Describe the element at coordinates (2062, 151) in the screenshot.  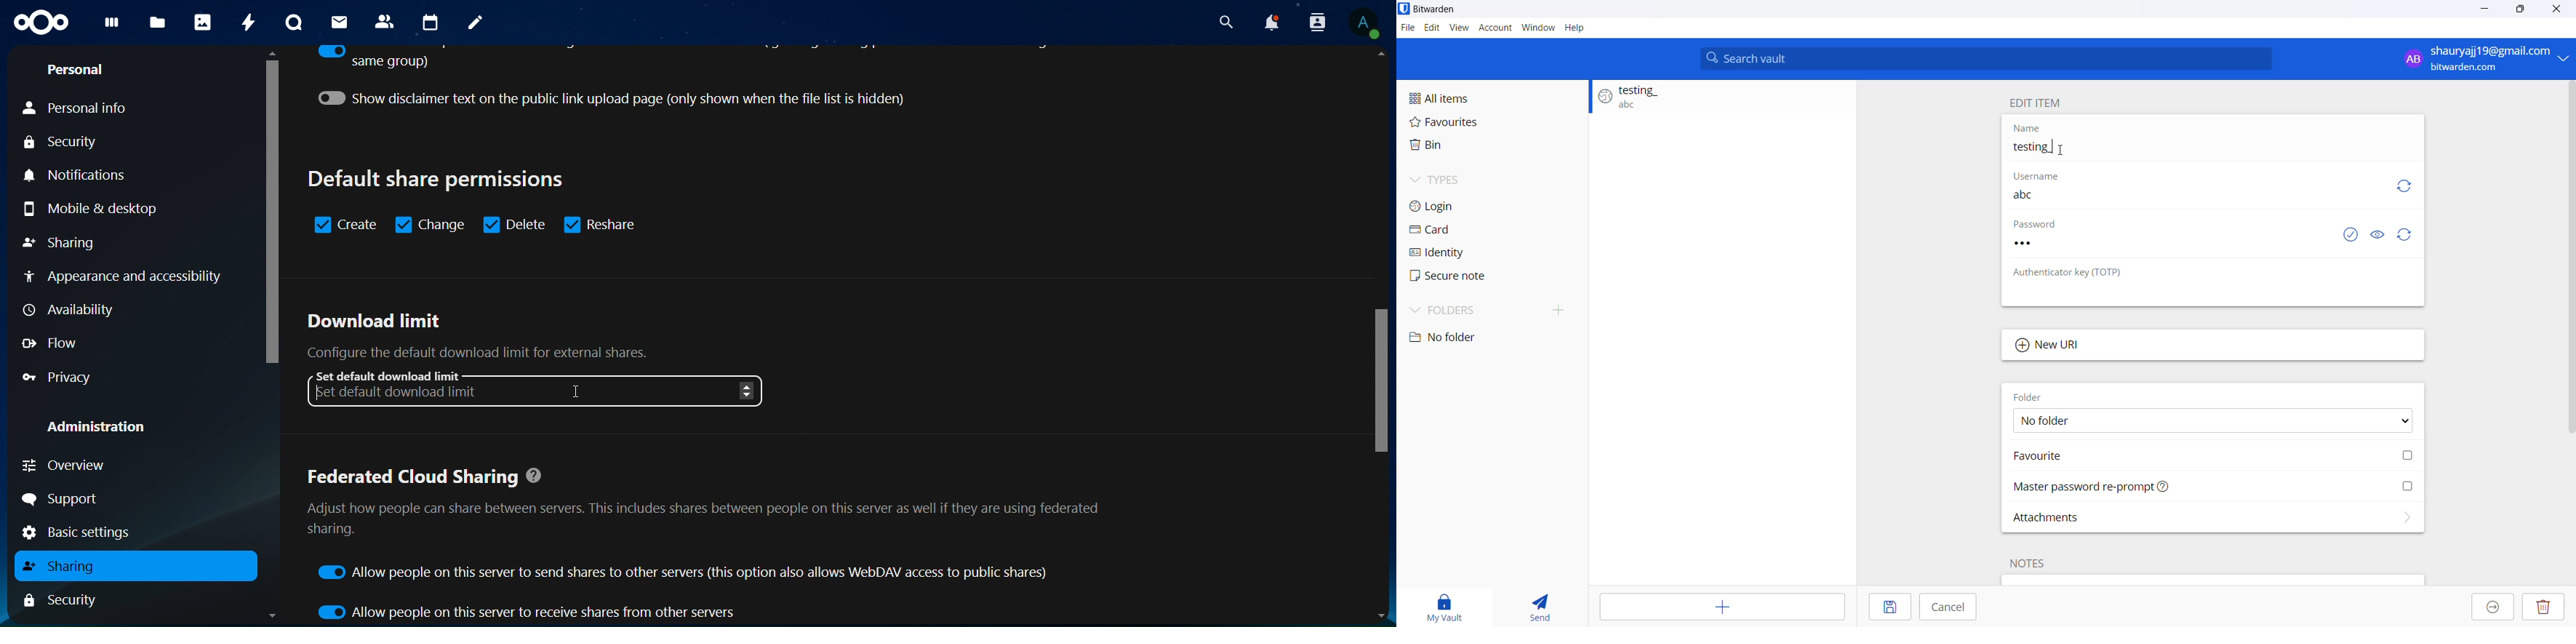
I see `Cursor` at that location.